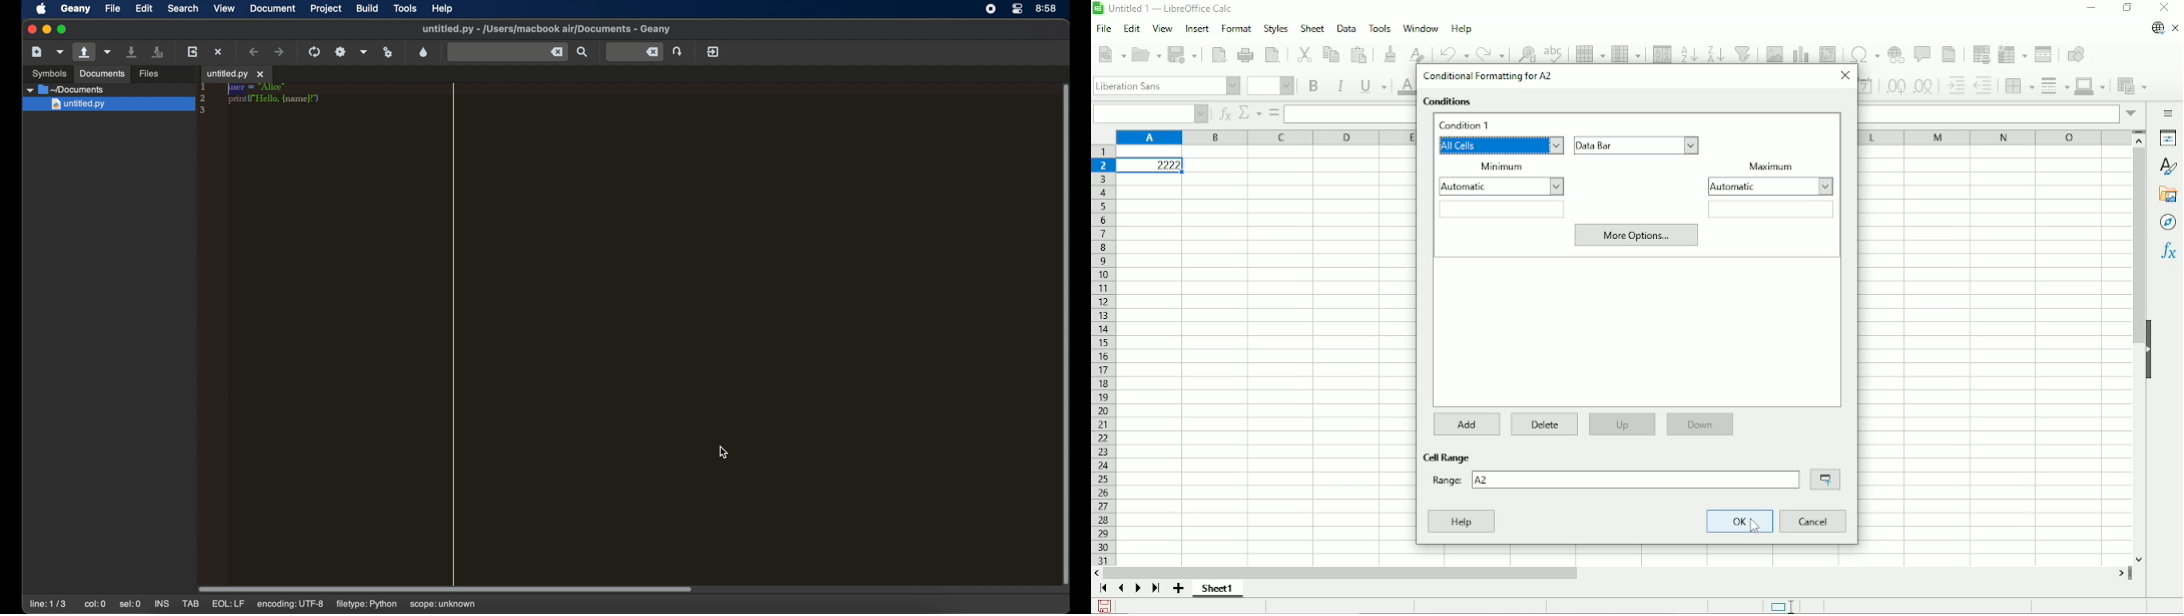 The image size is (2184, 616). Describe the element at coordinates (1983, 86) in the screenshot. I see `Decrease indent` at that location.